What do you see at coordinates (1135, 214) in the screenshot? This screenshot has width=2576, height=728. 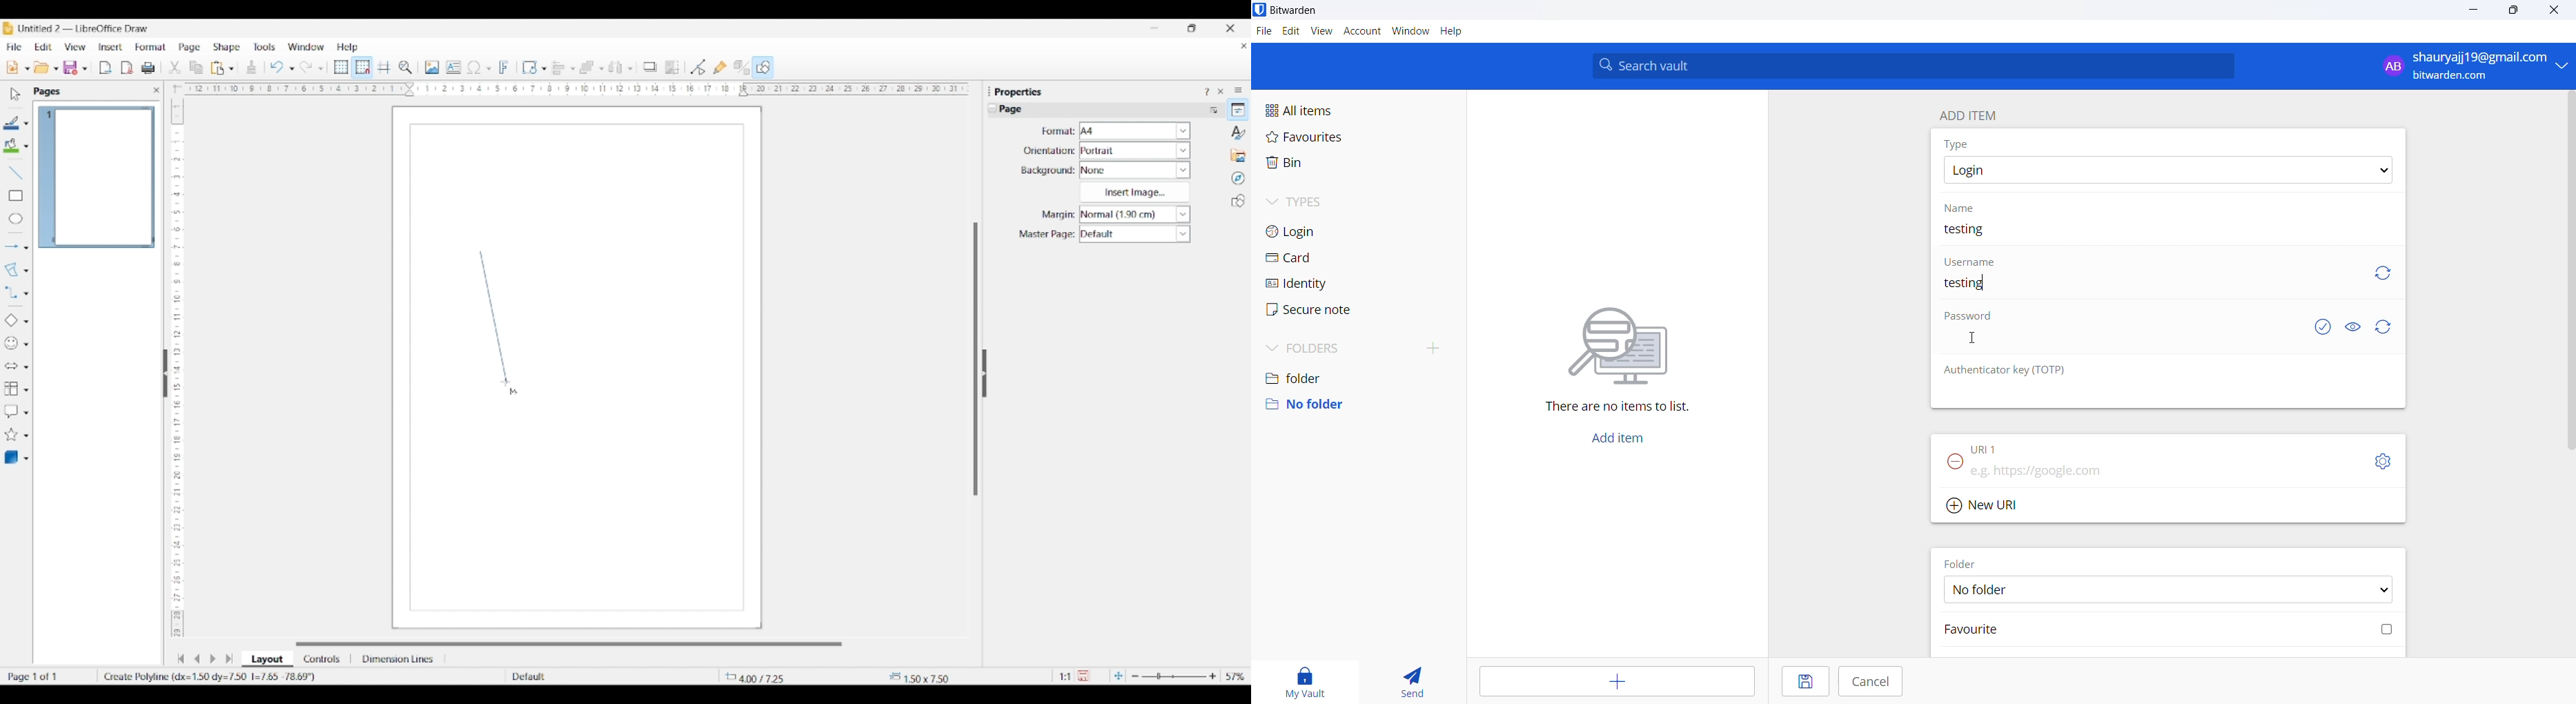 I see `Margin options` at bounding box center [1135, 214].